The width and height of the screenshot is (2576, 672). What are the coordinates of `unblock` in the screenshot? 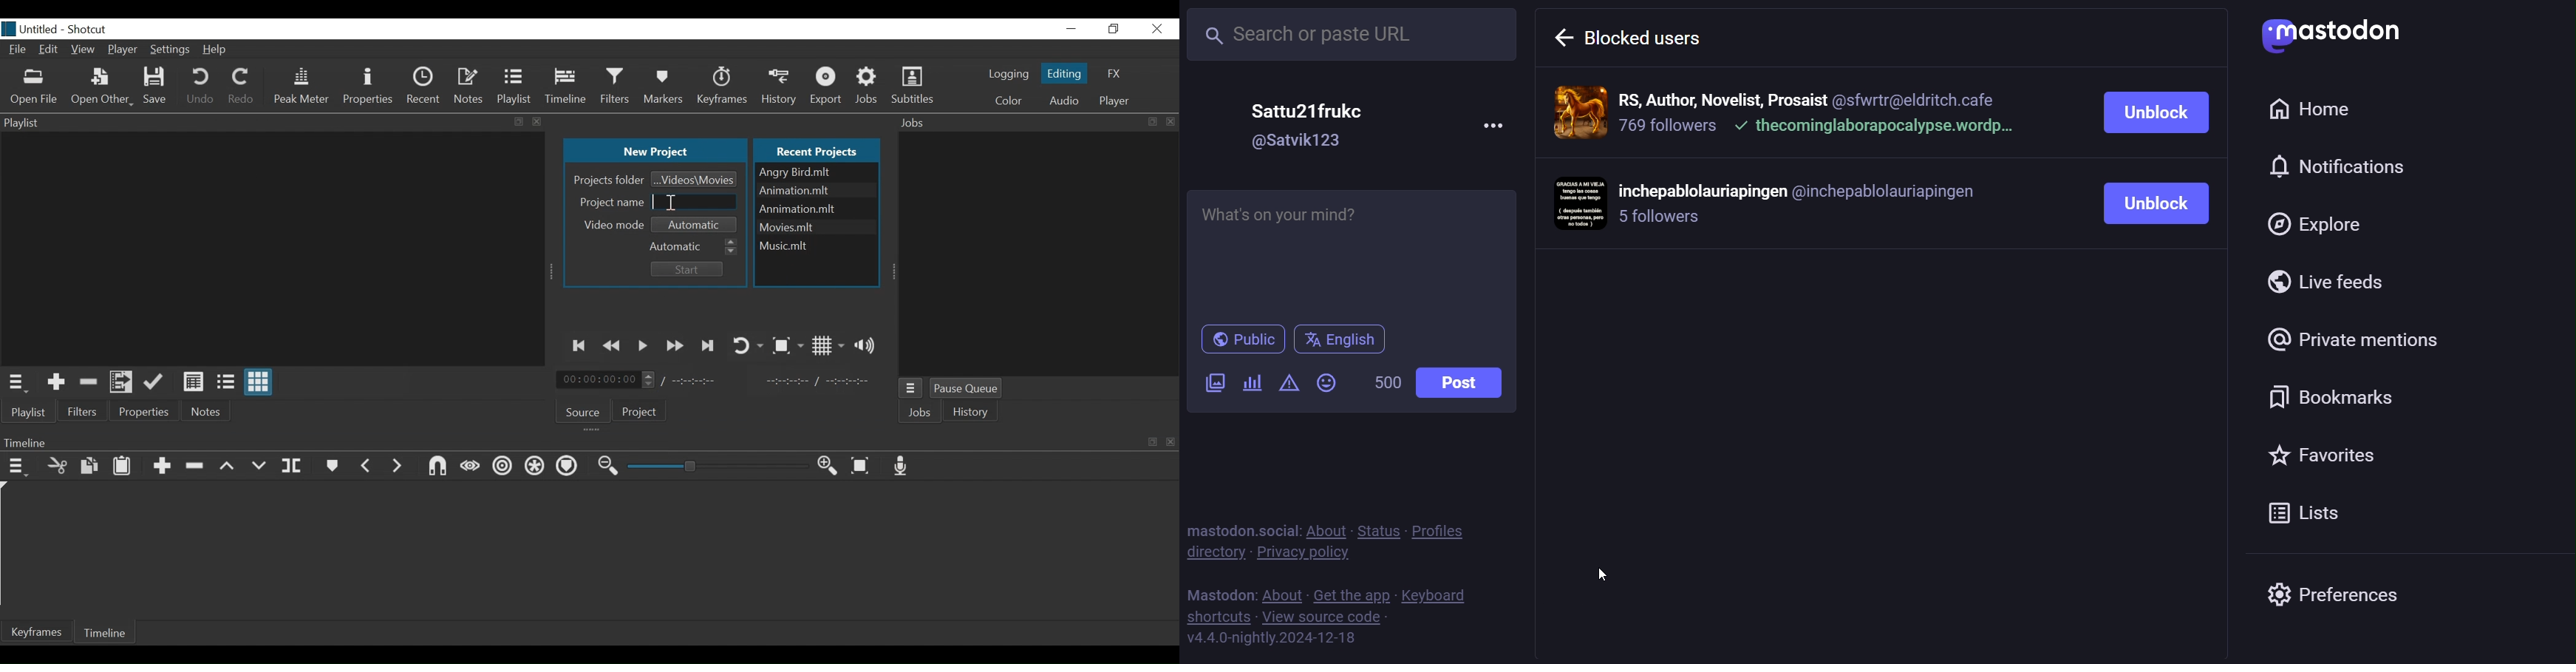 It's located at (2146, 203).